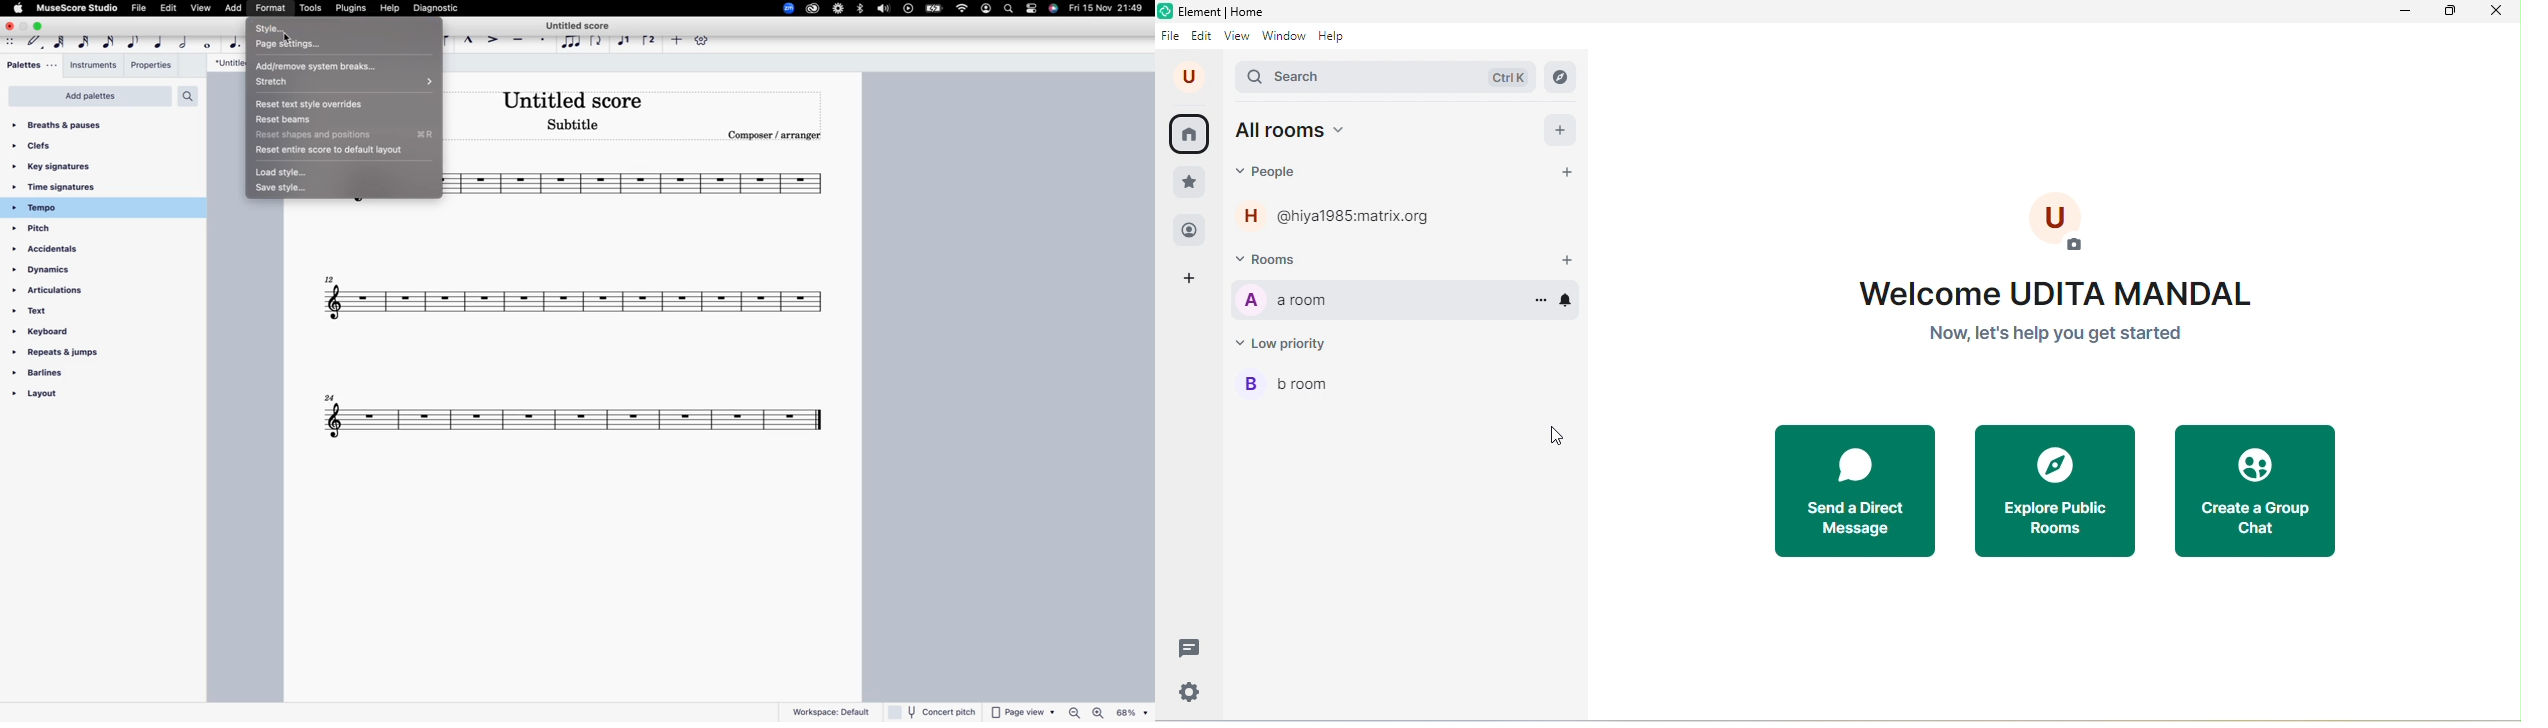 Image resolution: width=2548 pixels, height=728 pixels. What do you see at coordinates (56, 294) in the screenshot?
I see `articulations` at bounding box center [56, 294].